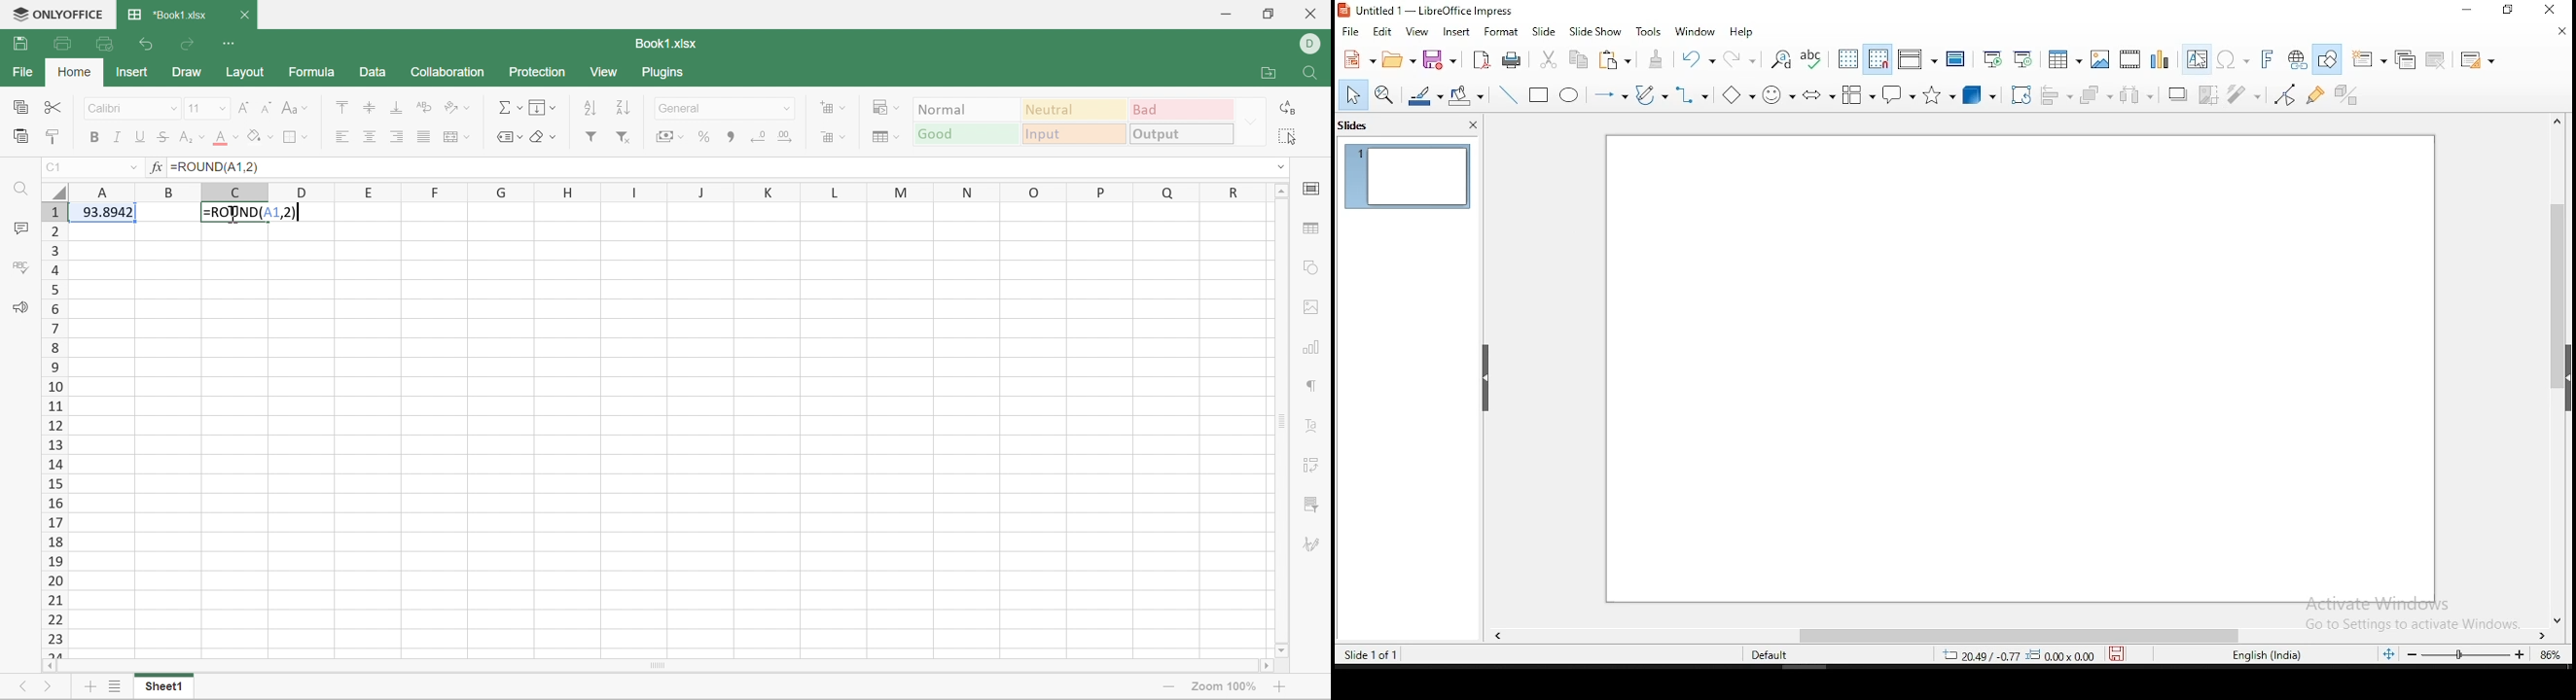  I want to click on connectors, so click(1693, 95).